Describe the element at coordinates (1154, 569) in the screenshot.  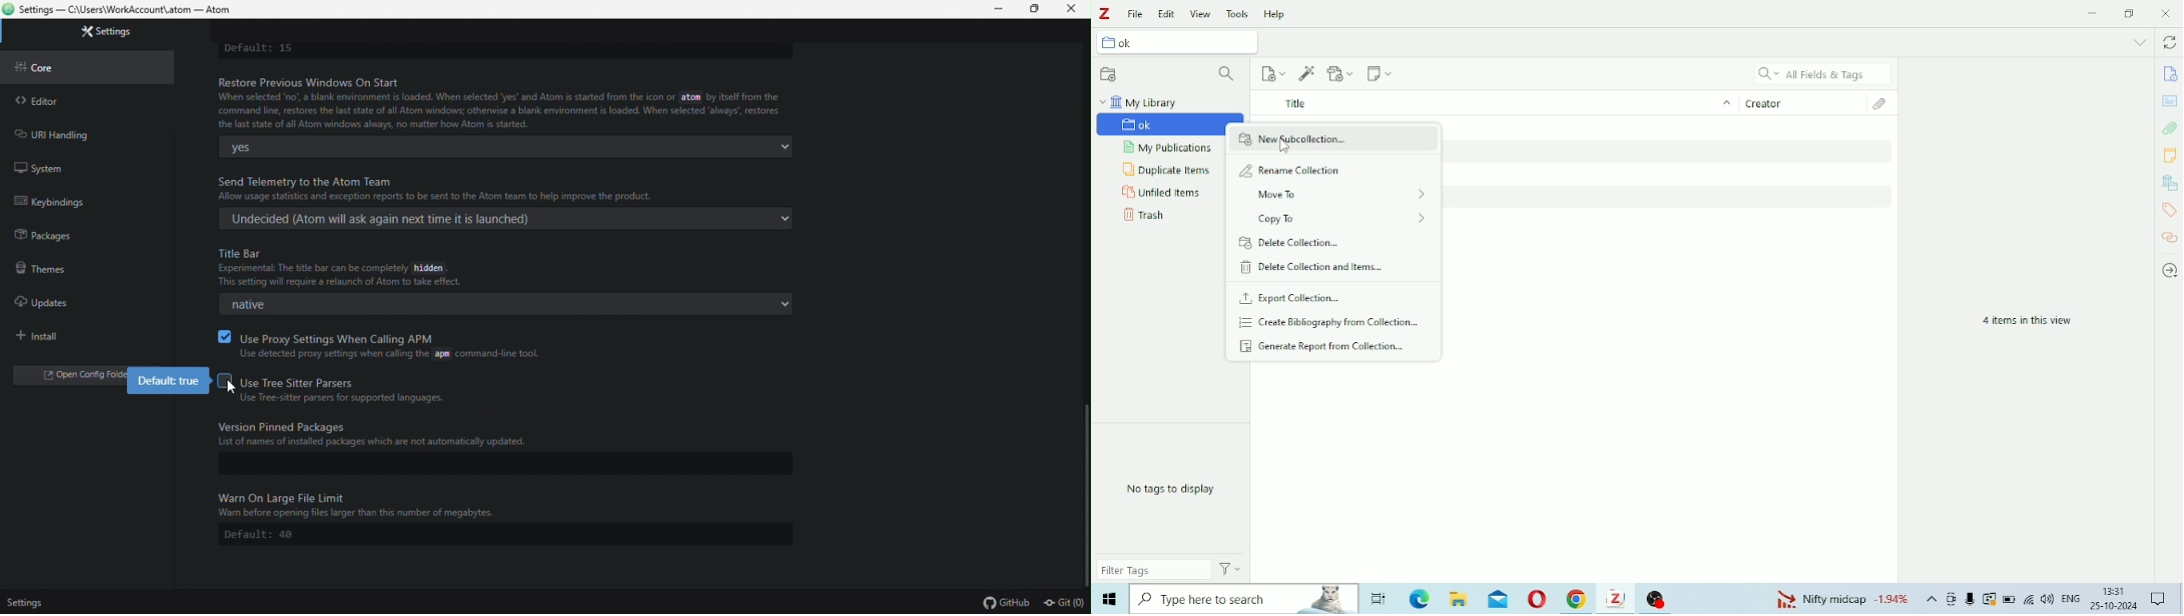
I see `Filter Tags` at that location.